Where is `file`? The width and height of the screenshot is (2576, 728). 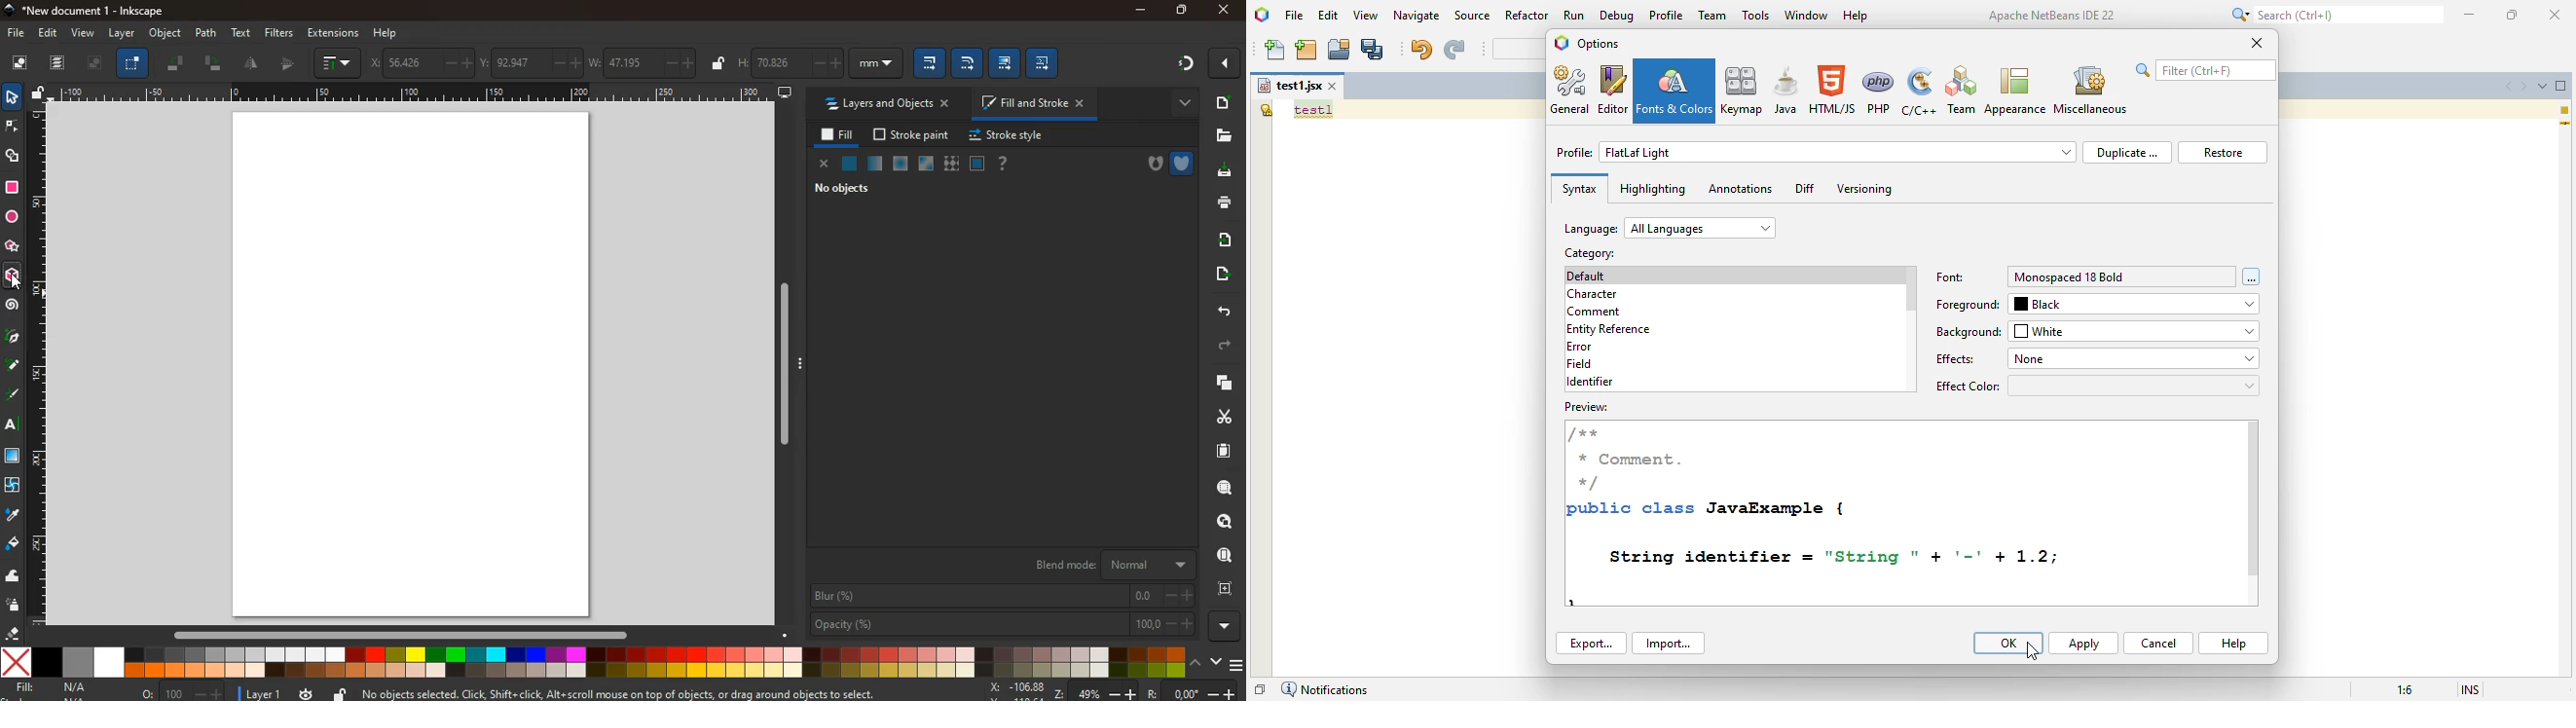 file is located at coordinates (15, 32).